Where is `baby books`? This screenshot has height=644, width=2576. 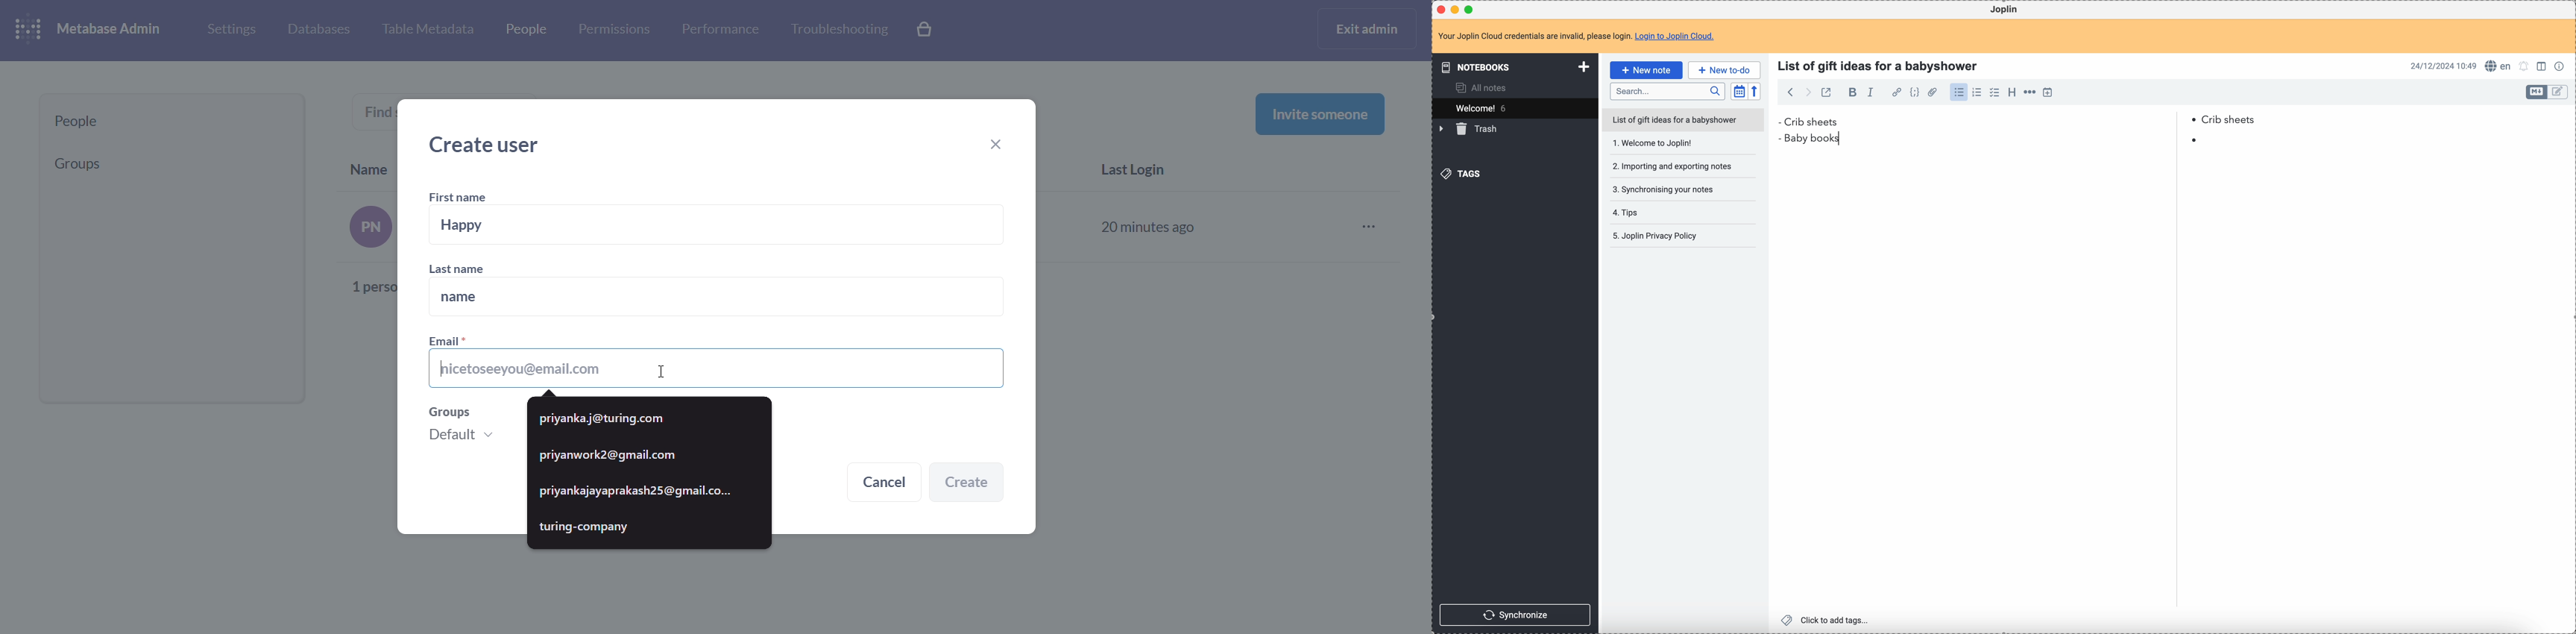
baby books is located at coordinates (1818, 139).